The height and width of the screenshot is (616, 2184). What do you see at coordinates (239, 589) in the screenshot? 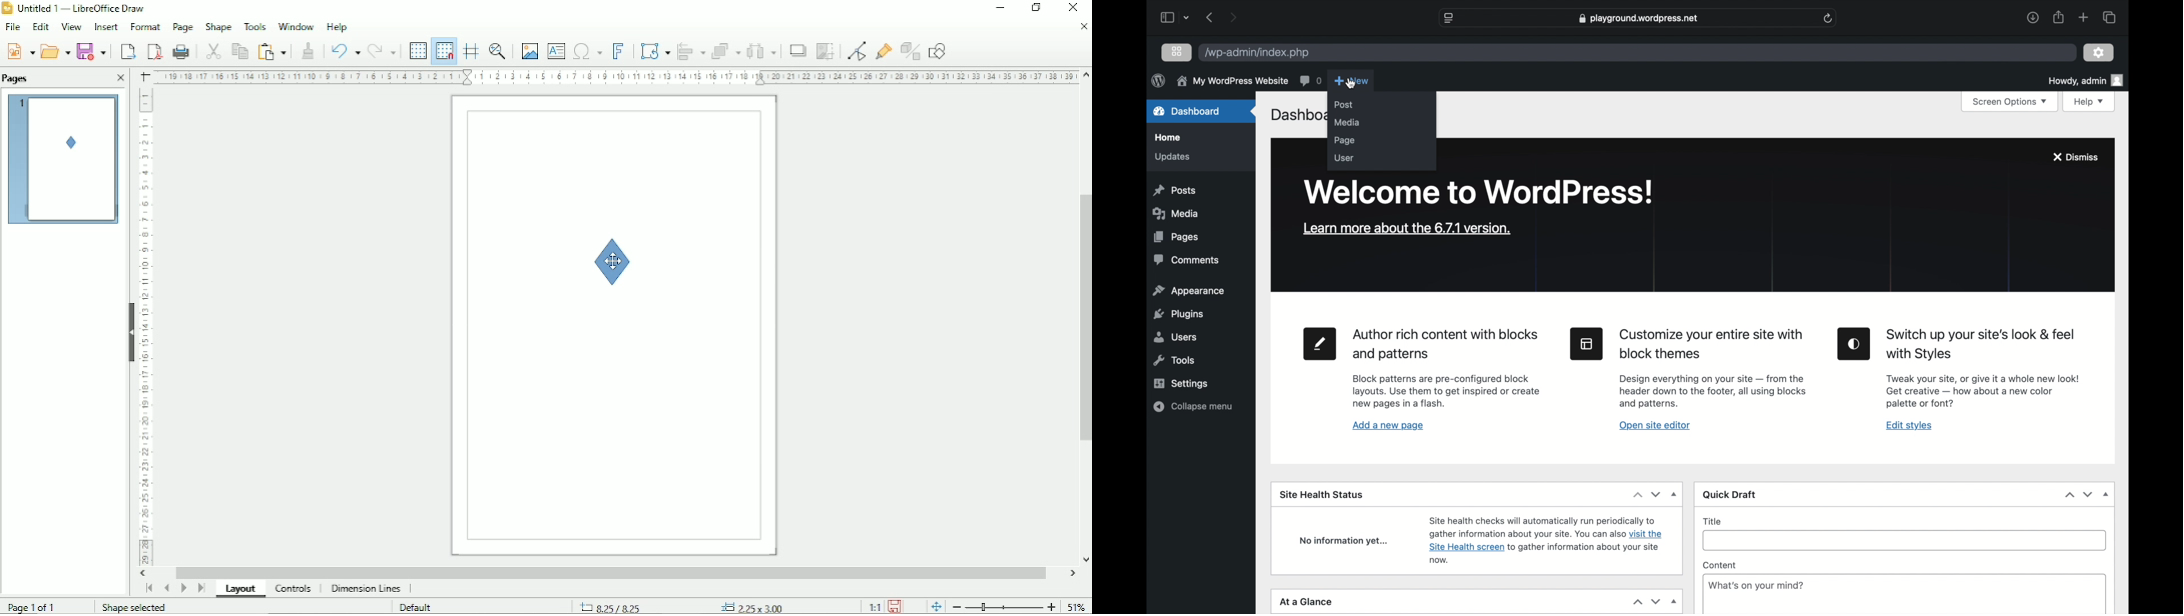
I see `Layout` at bounding box center [239, 589].